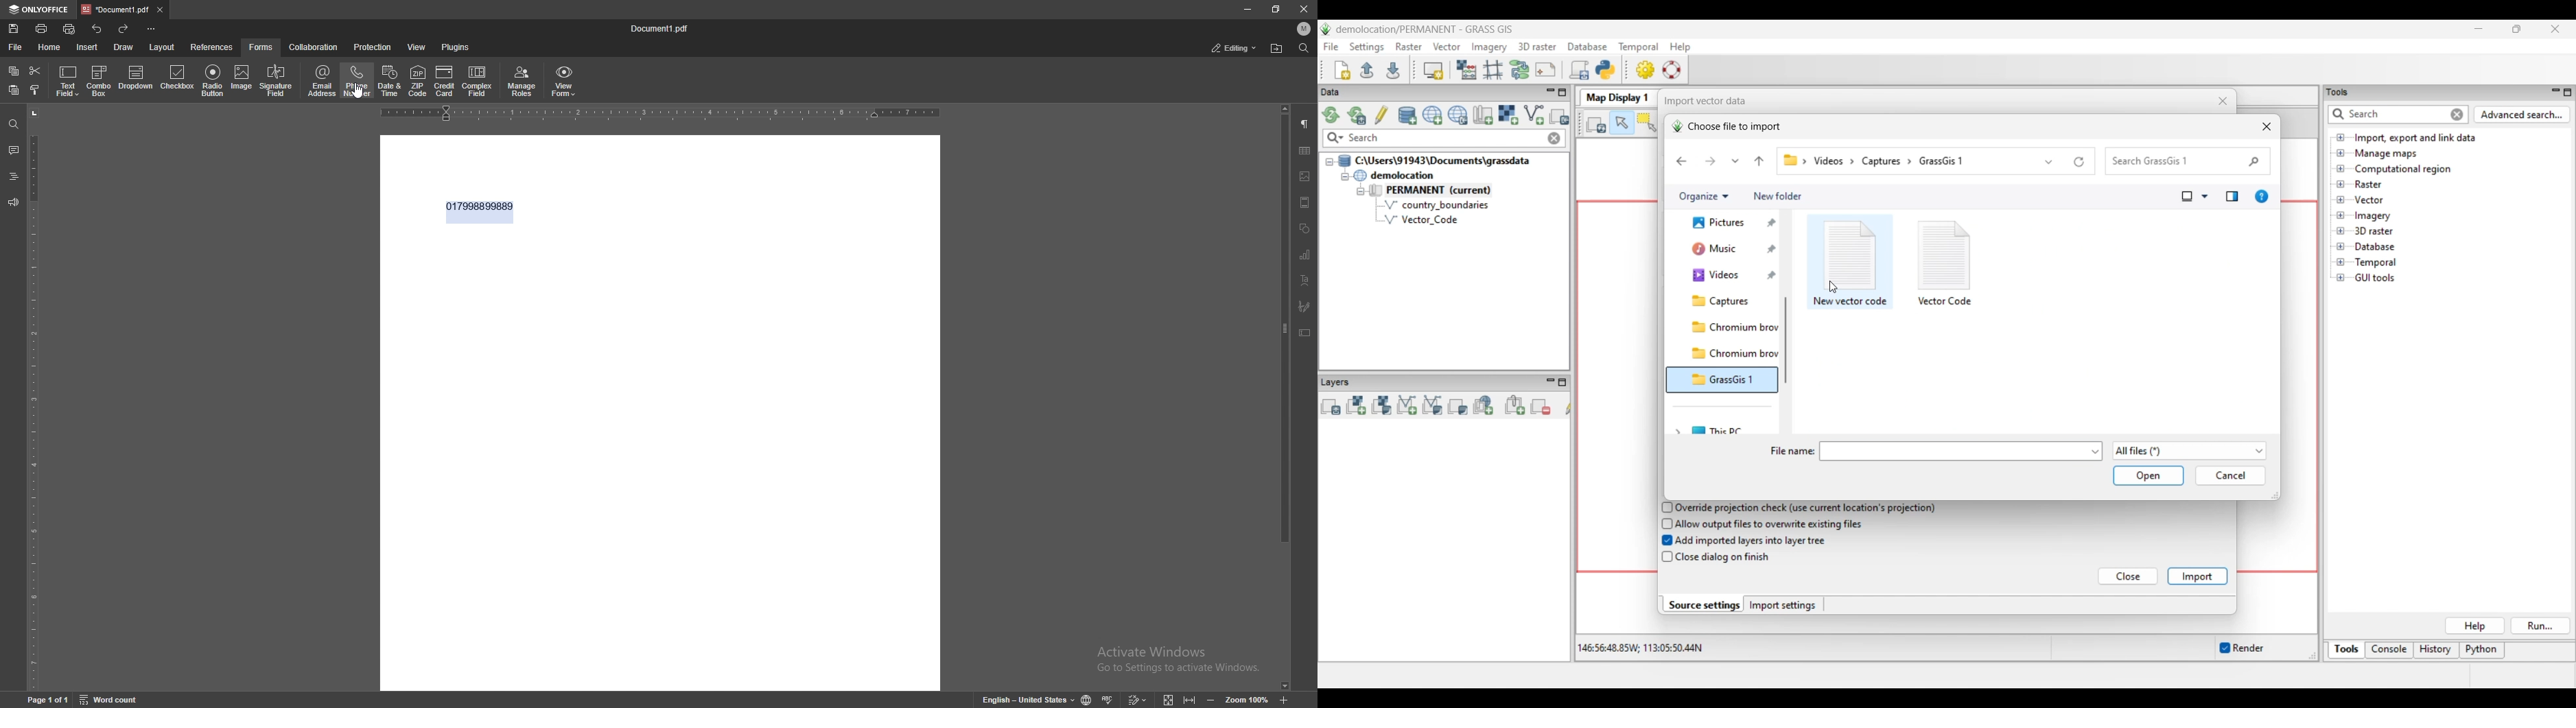  What do you see at coordinates (1304, 29) in the screenshot?
I see `profile` at bounding box center [1304, 29].